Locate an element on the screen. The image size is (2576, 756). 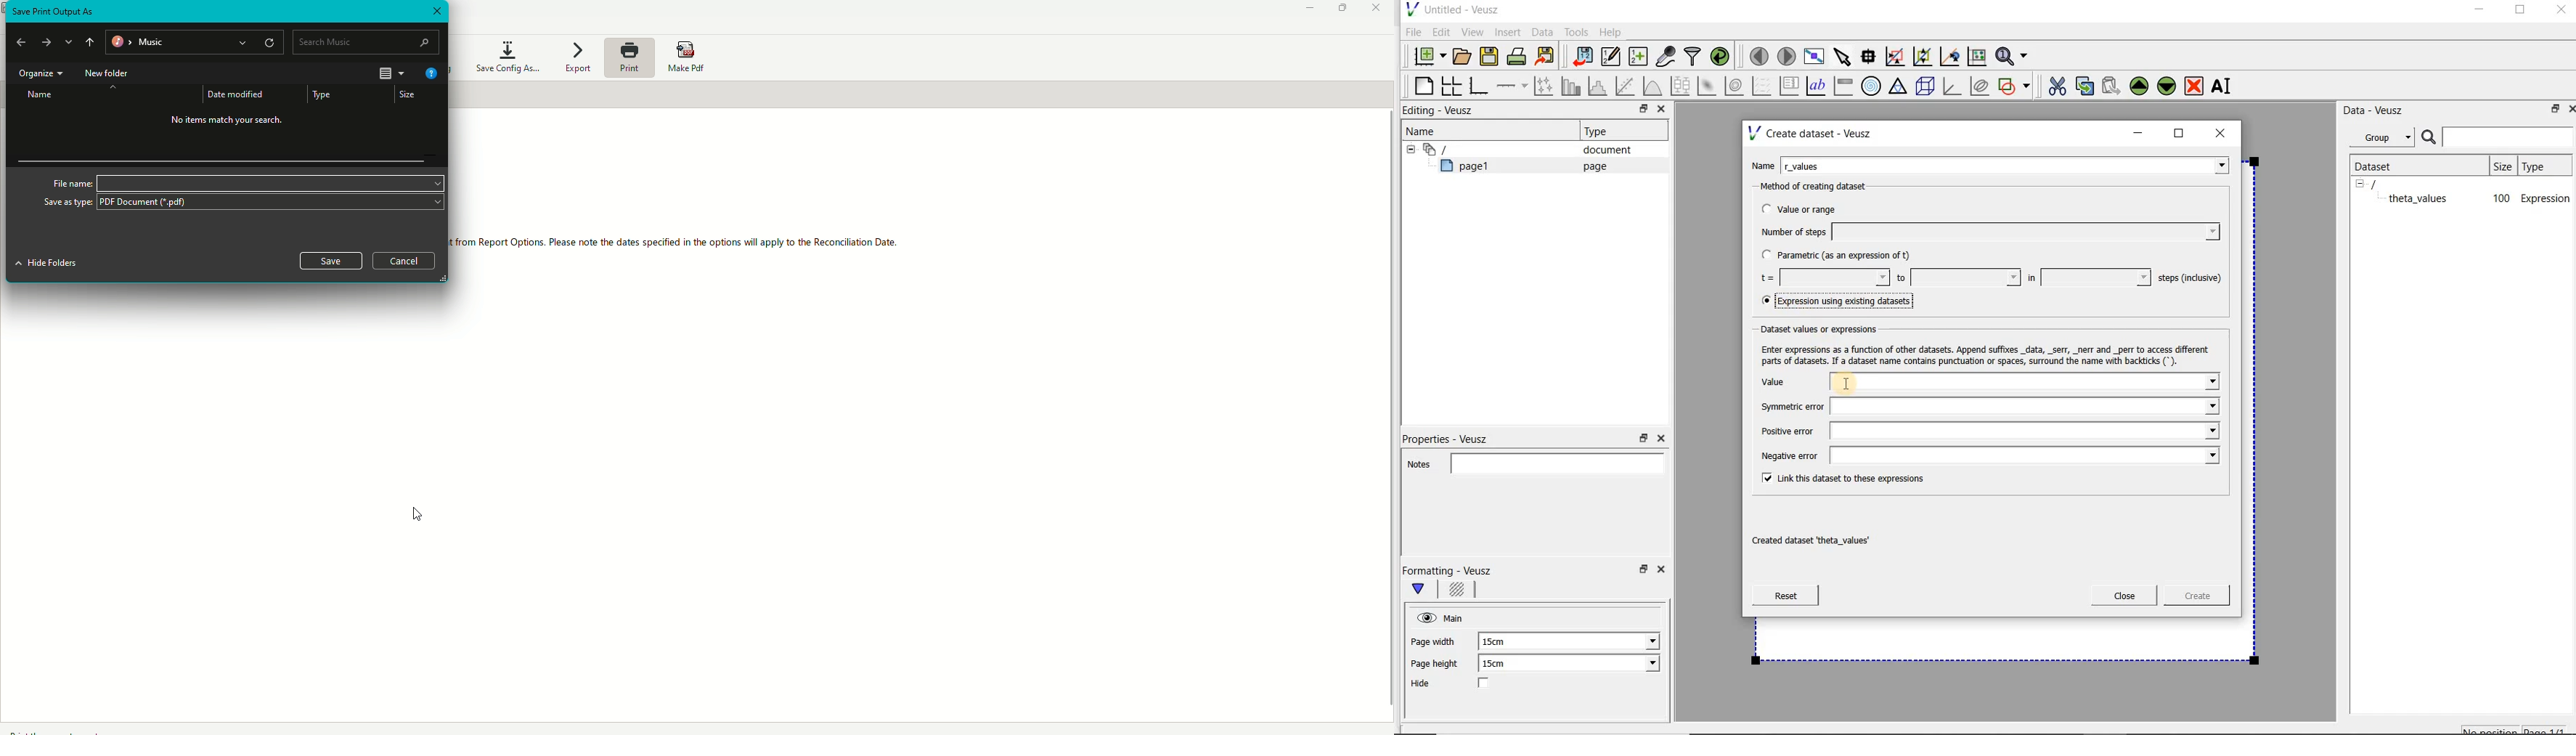
Cancel is located at coordinates (405, 261).